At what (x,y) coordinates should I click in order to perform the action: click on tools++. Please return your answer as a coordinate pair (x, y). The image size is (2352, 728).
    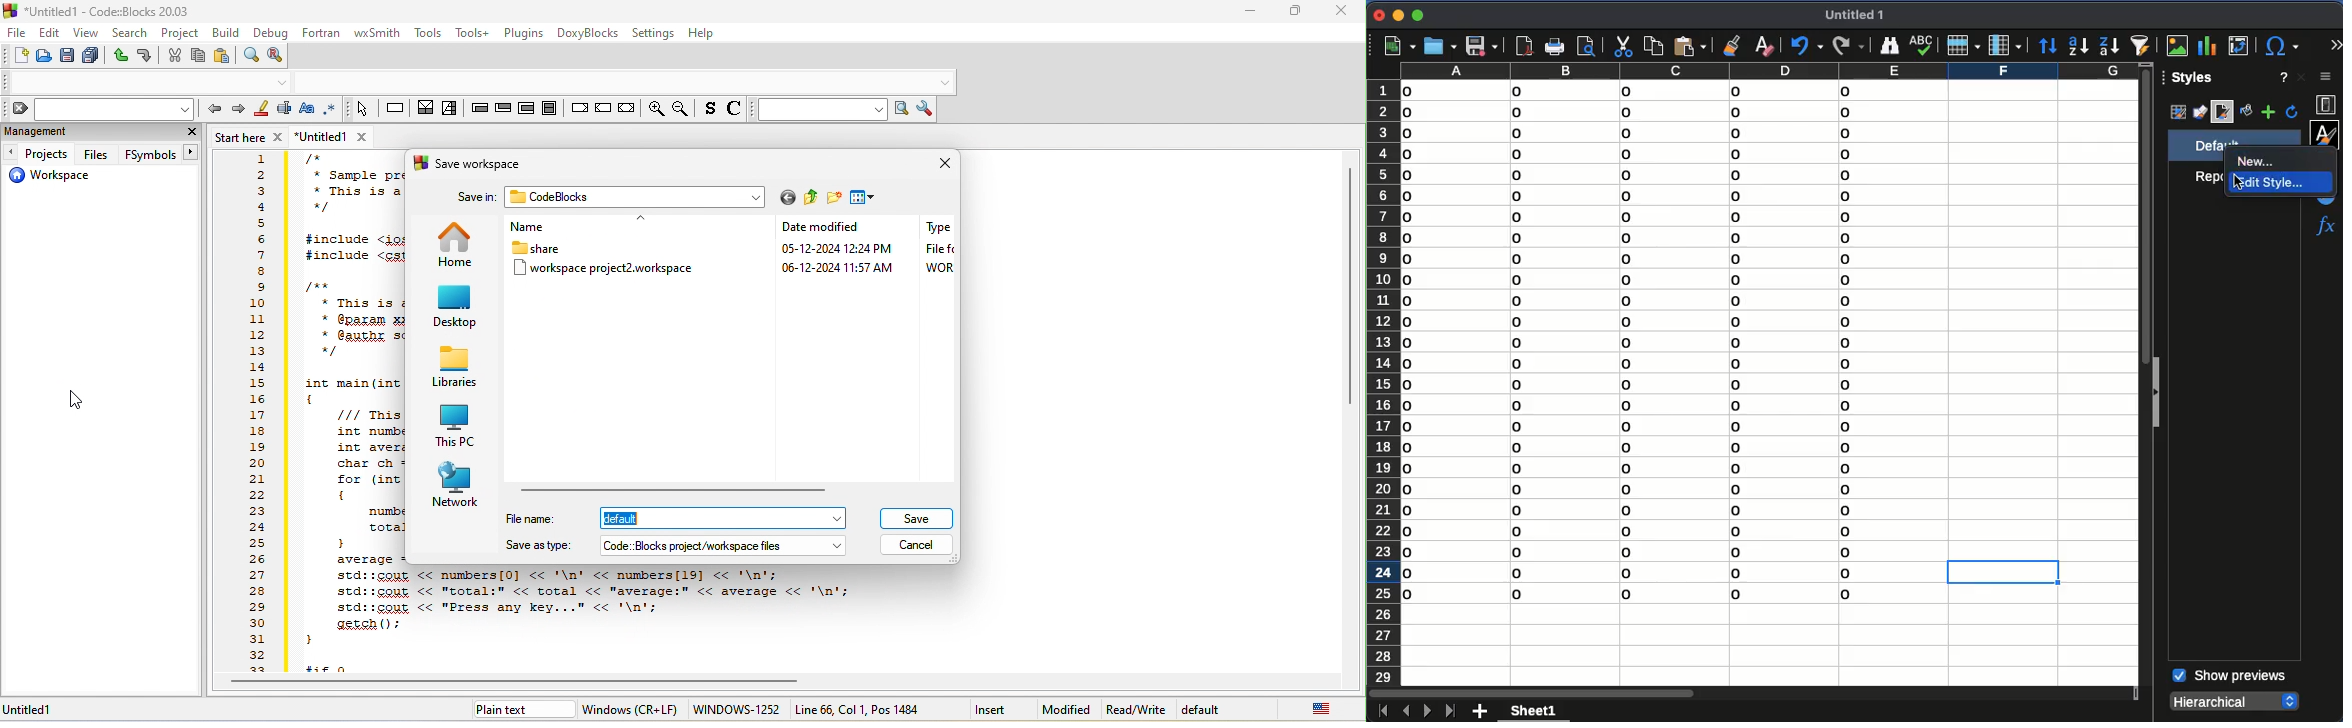
    Looking at the image, I should click on (475, 32).